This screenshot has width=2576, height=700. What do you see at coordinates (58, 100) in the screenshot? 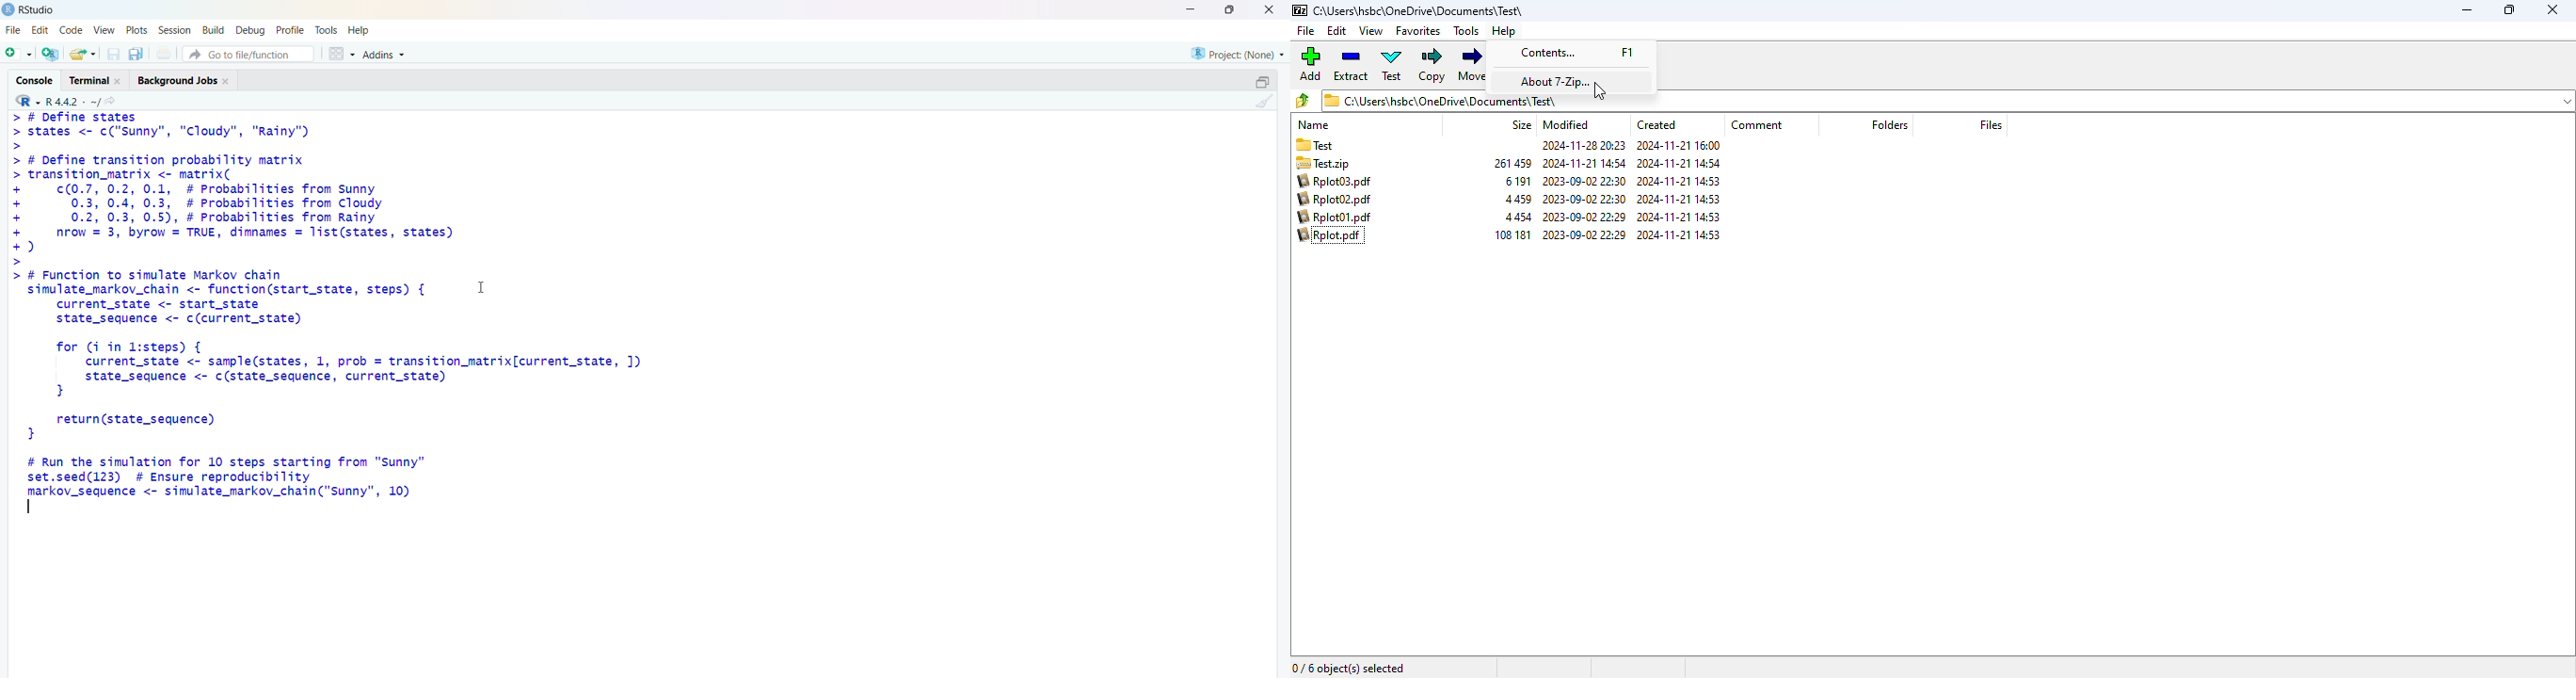
I see `R 4.4.2` at bounding box center [58, 100].